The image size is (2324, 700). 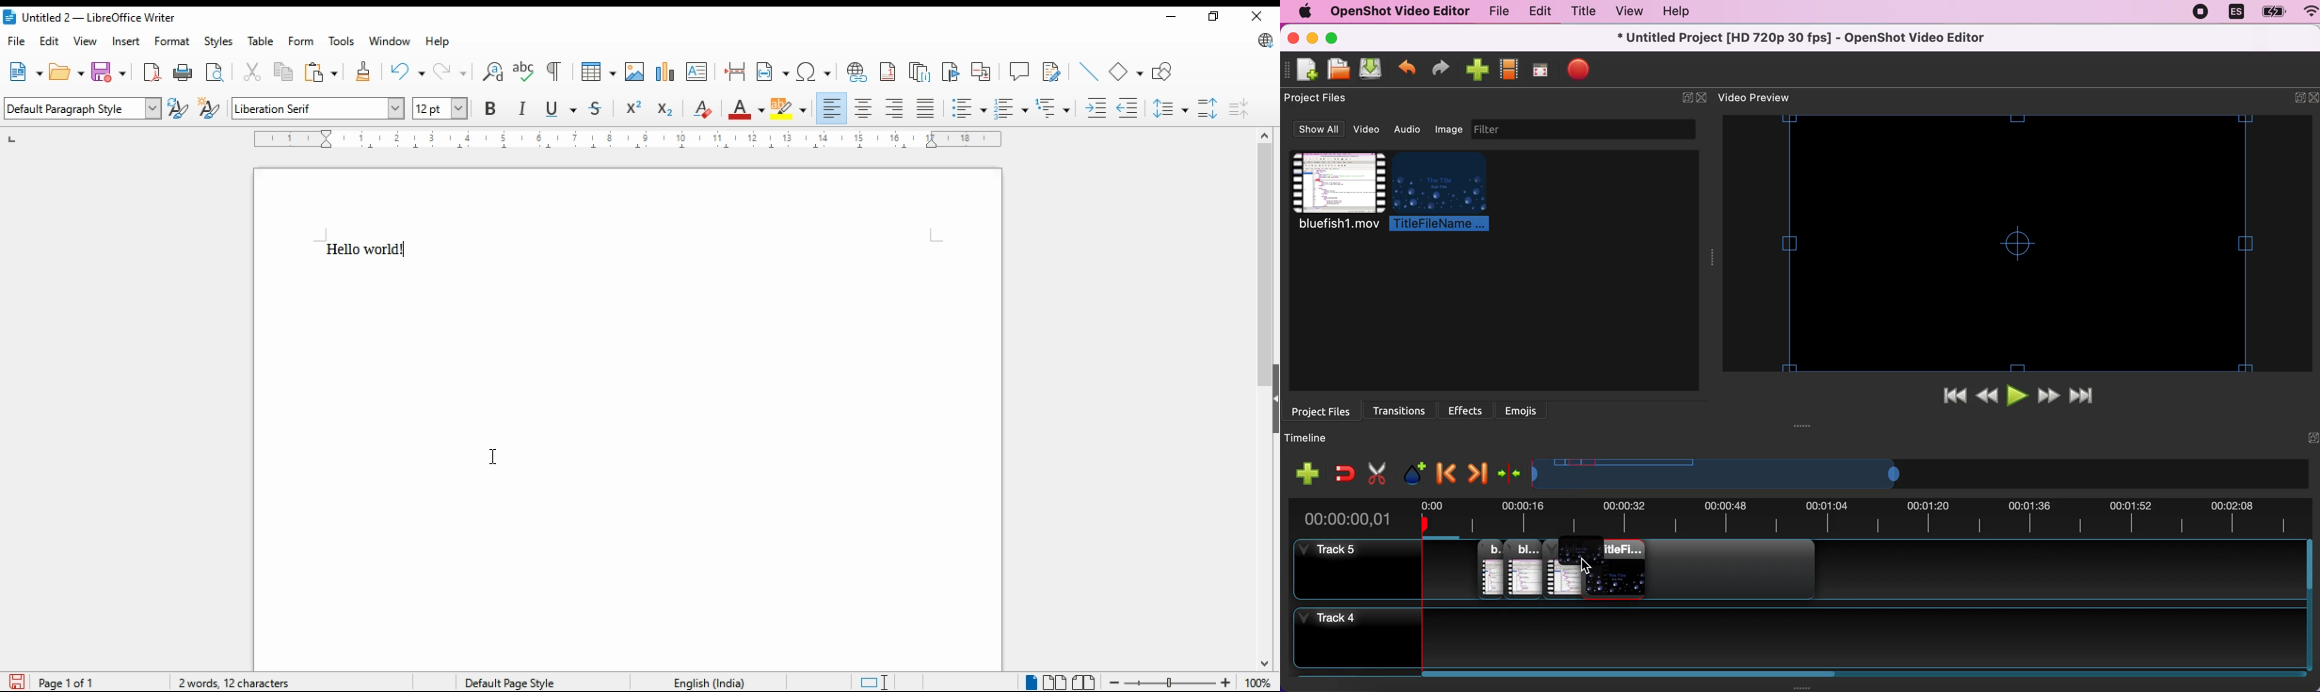 I want to click on file, so click(x=19, y=43).